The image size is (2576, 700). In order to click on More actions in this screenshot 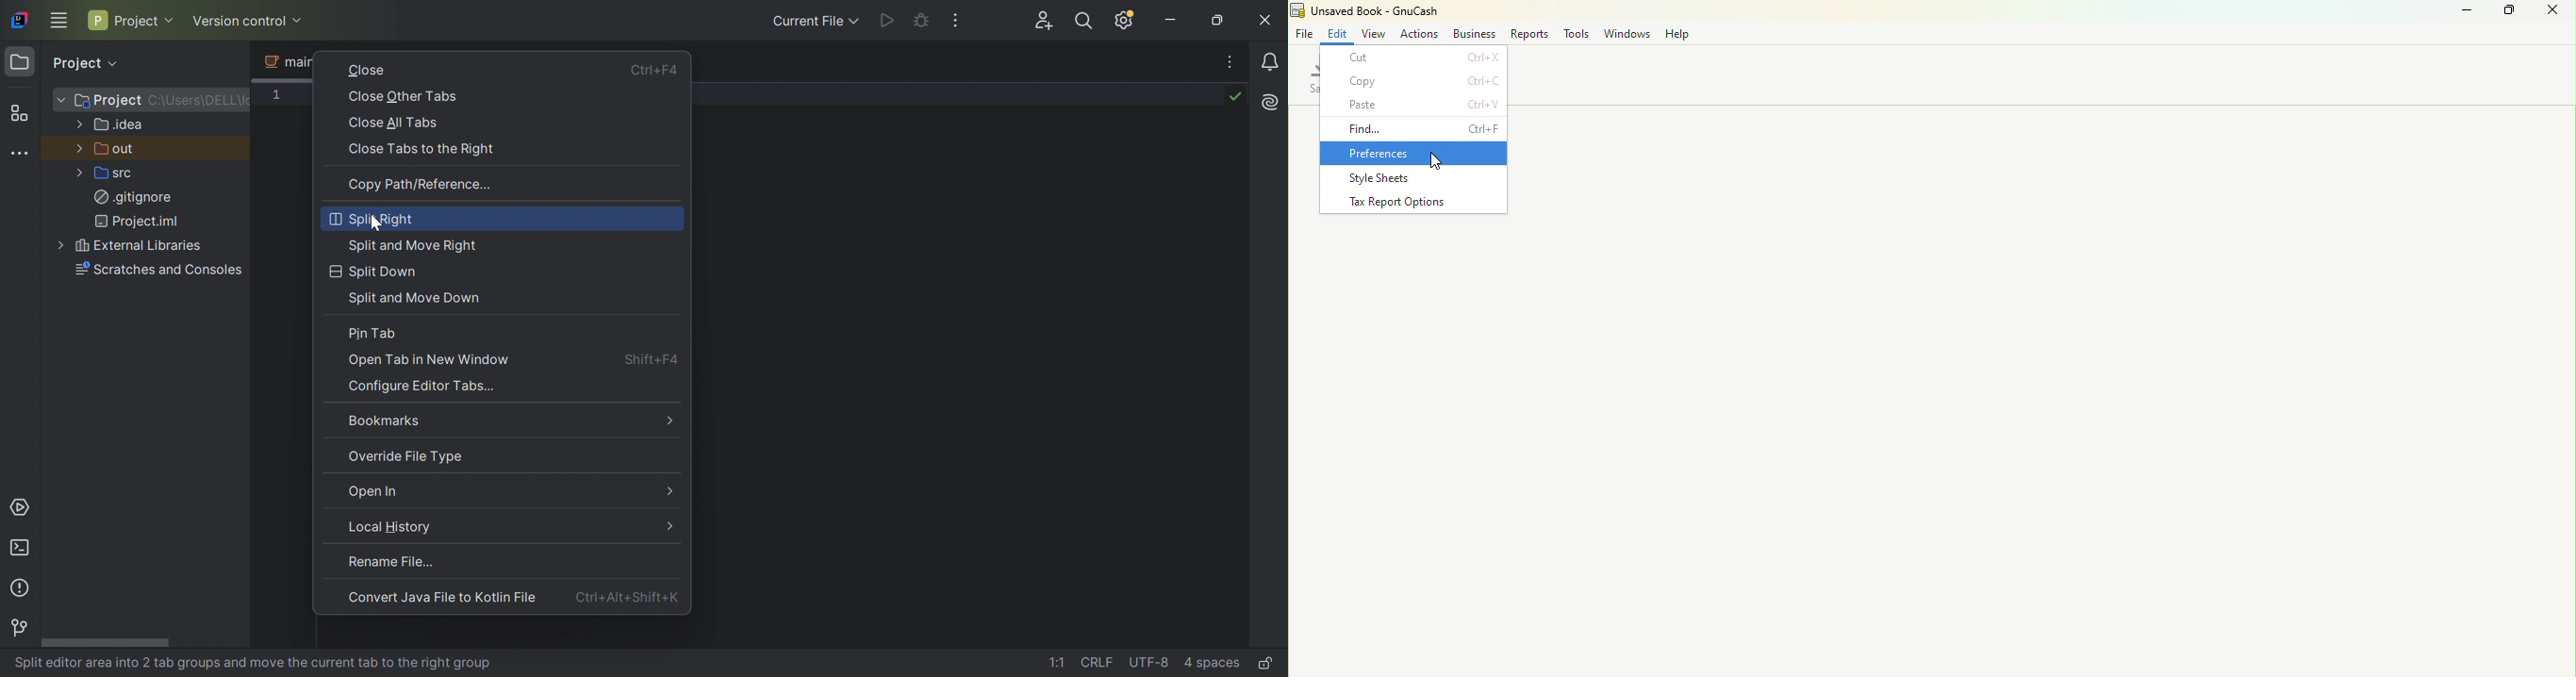, I will do `click(955, 22)`.